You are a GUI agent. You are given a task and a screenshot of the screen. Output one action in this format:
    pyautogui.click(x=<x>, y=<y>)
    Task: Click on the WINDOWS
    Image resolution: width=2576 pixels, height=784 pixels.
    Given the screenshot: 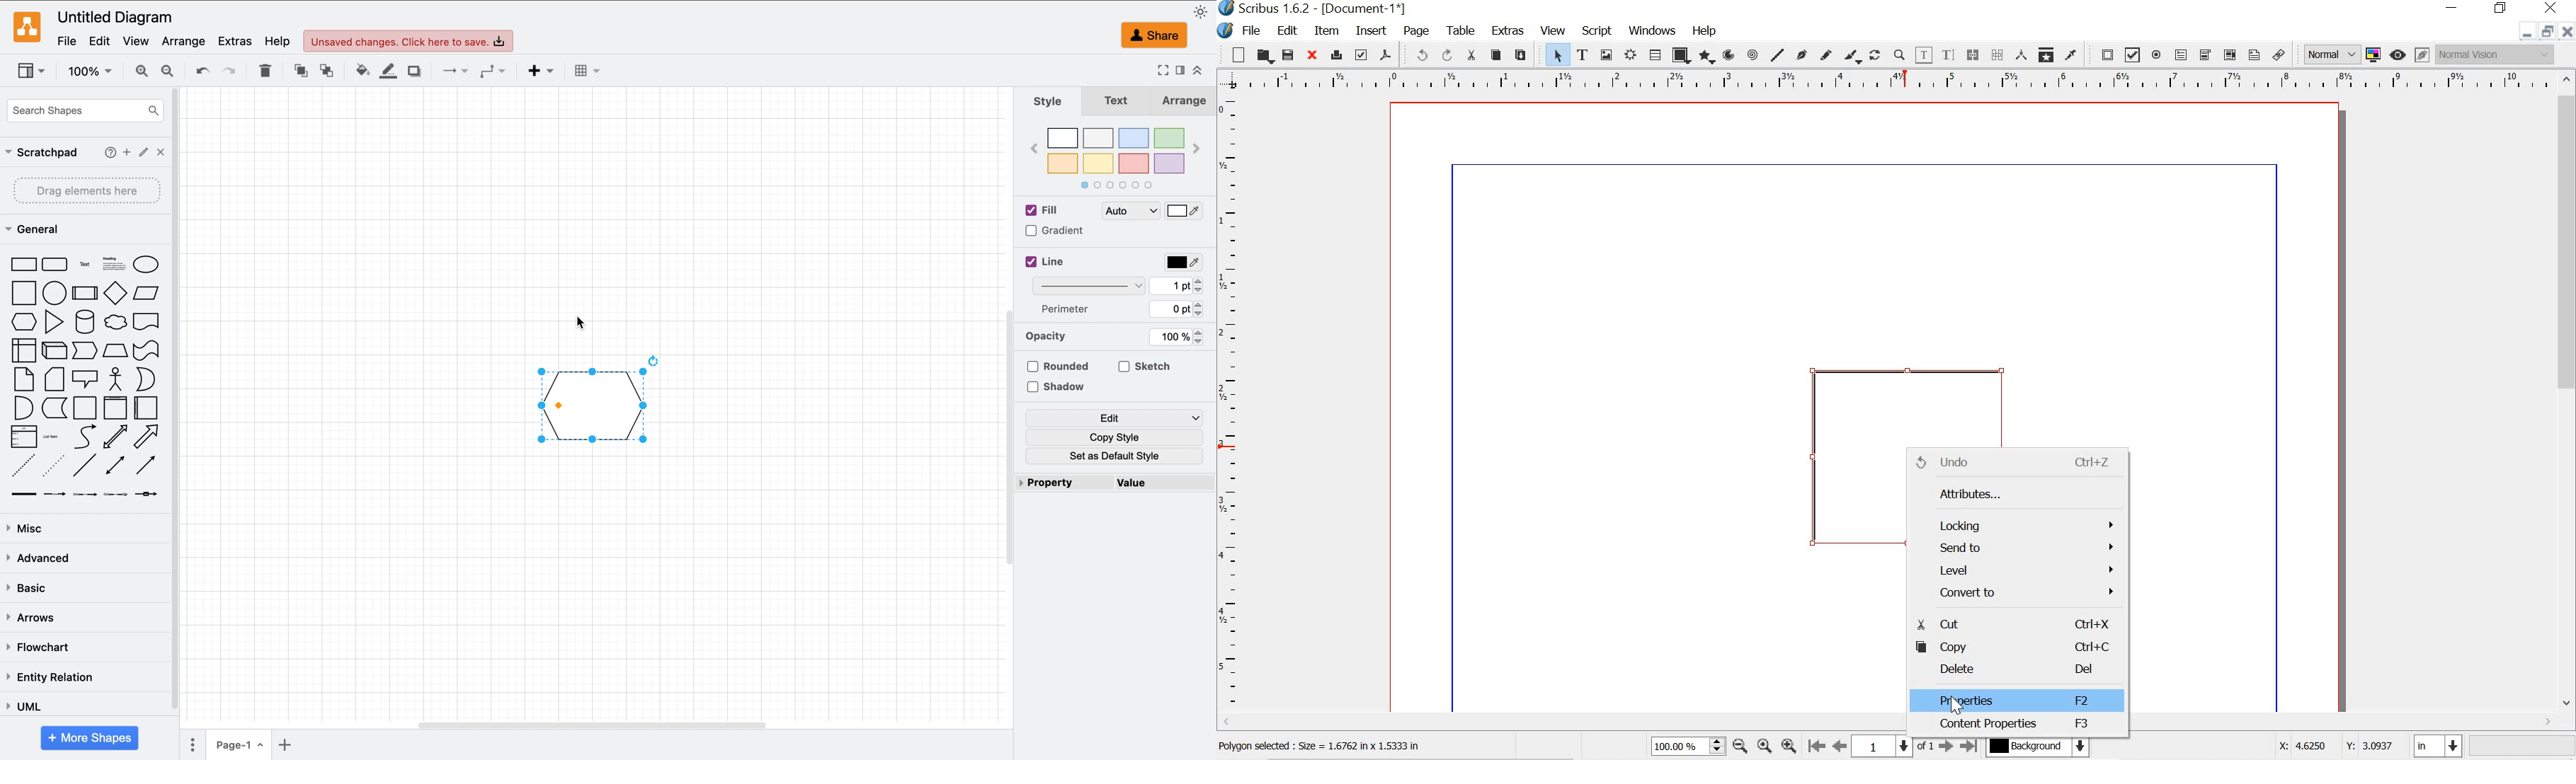 What is the action you would take?
    pyautogui.click(x=1651, y=30)
    